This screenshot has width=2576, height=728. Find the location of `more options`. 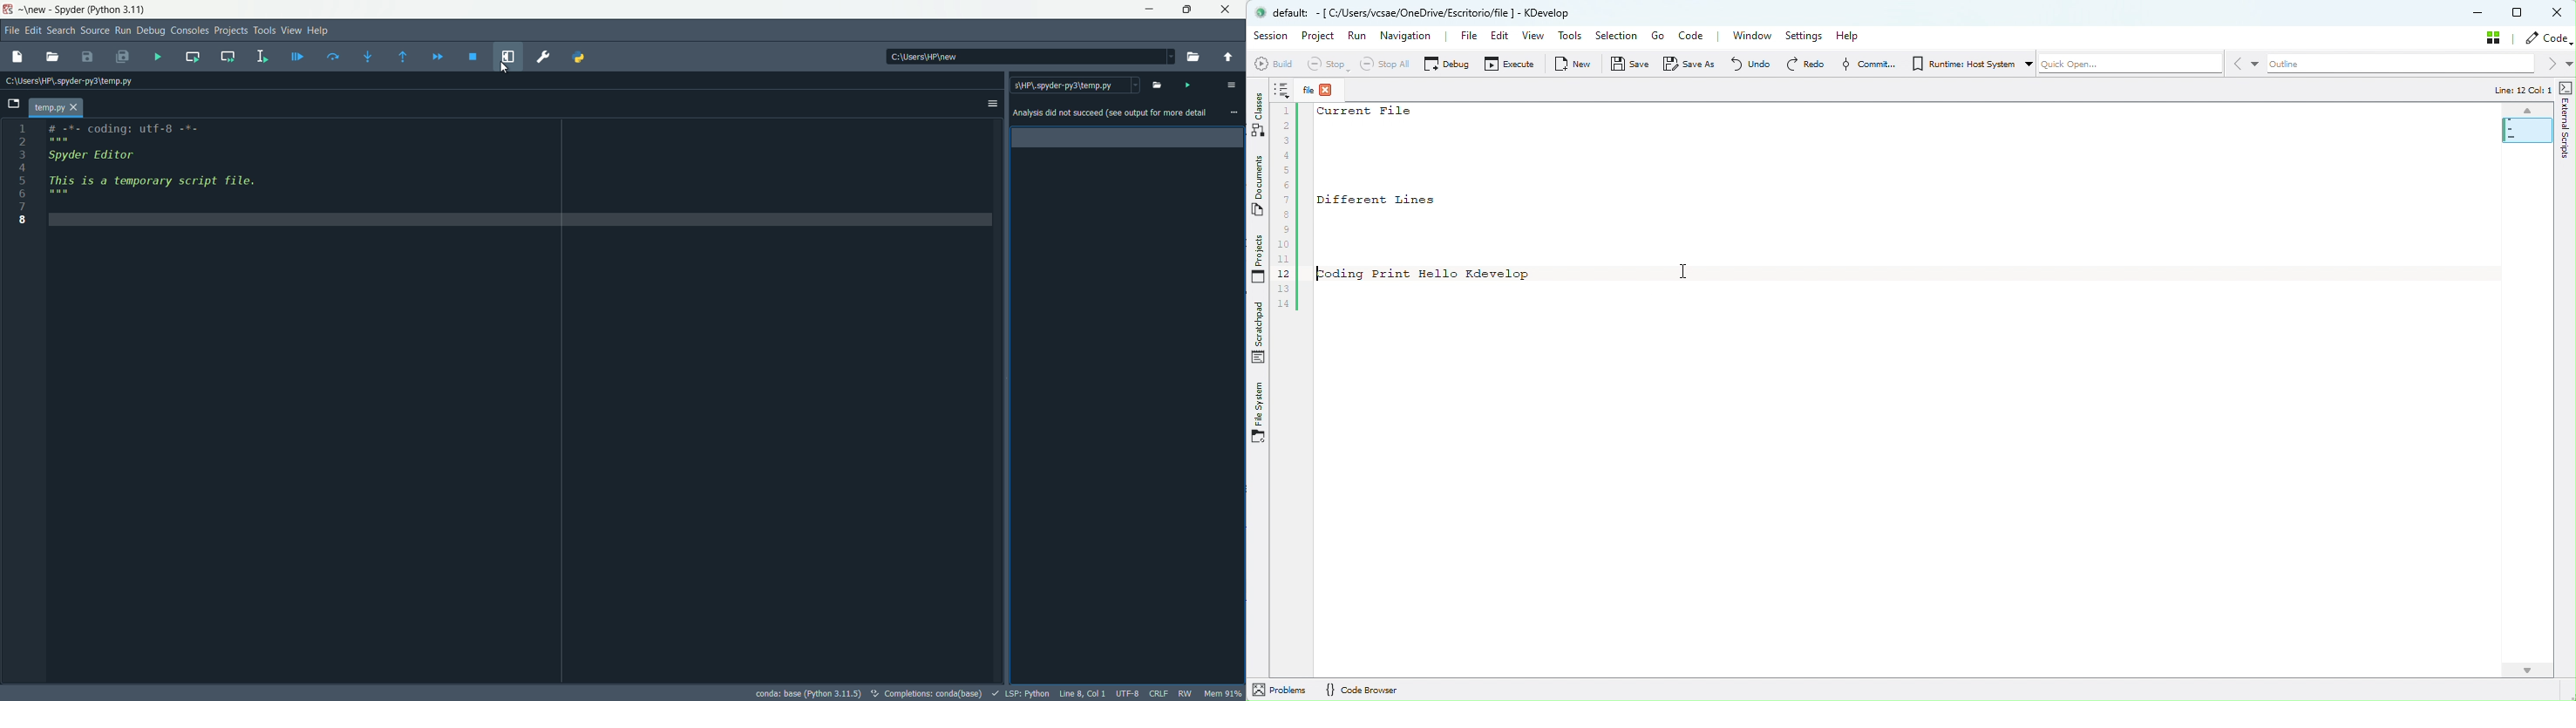

more options is located at coordinates (1235, 113).